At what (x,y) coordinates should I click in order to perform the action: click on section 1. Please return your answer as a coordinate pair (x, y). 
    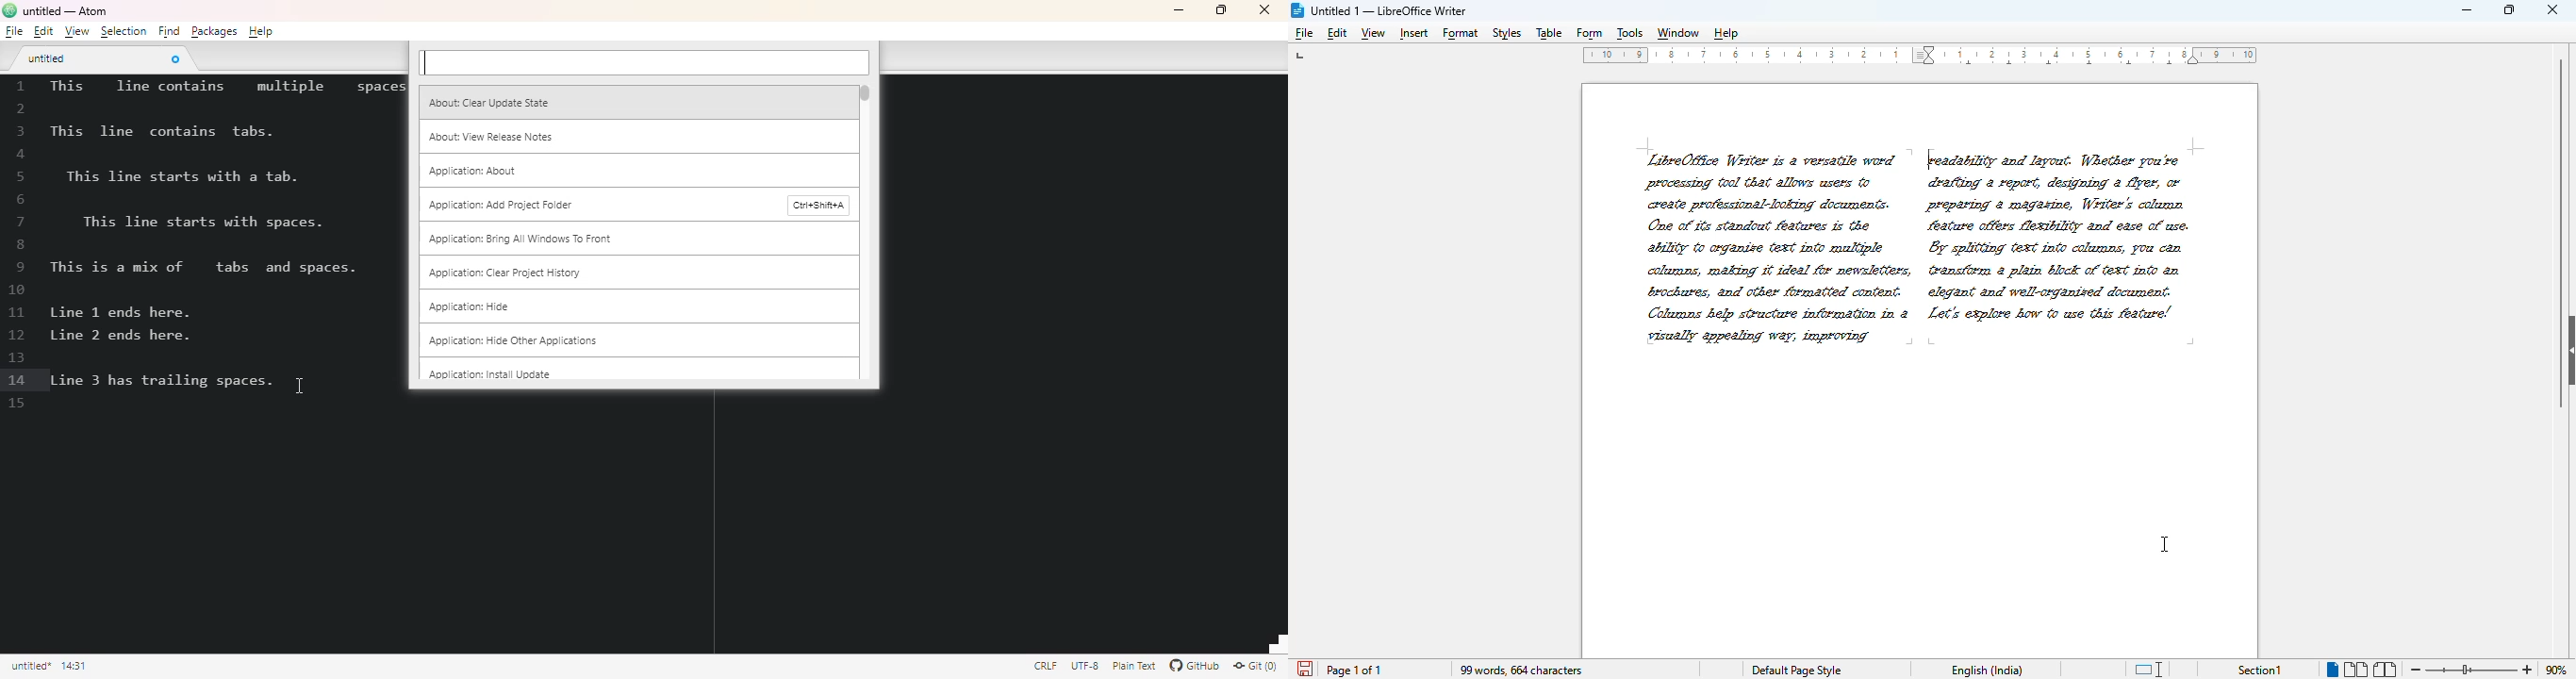
    Looking at the image, I should click on (2260, 671).